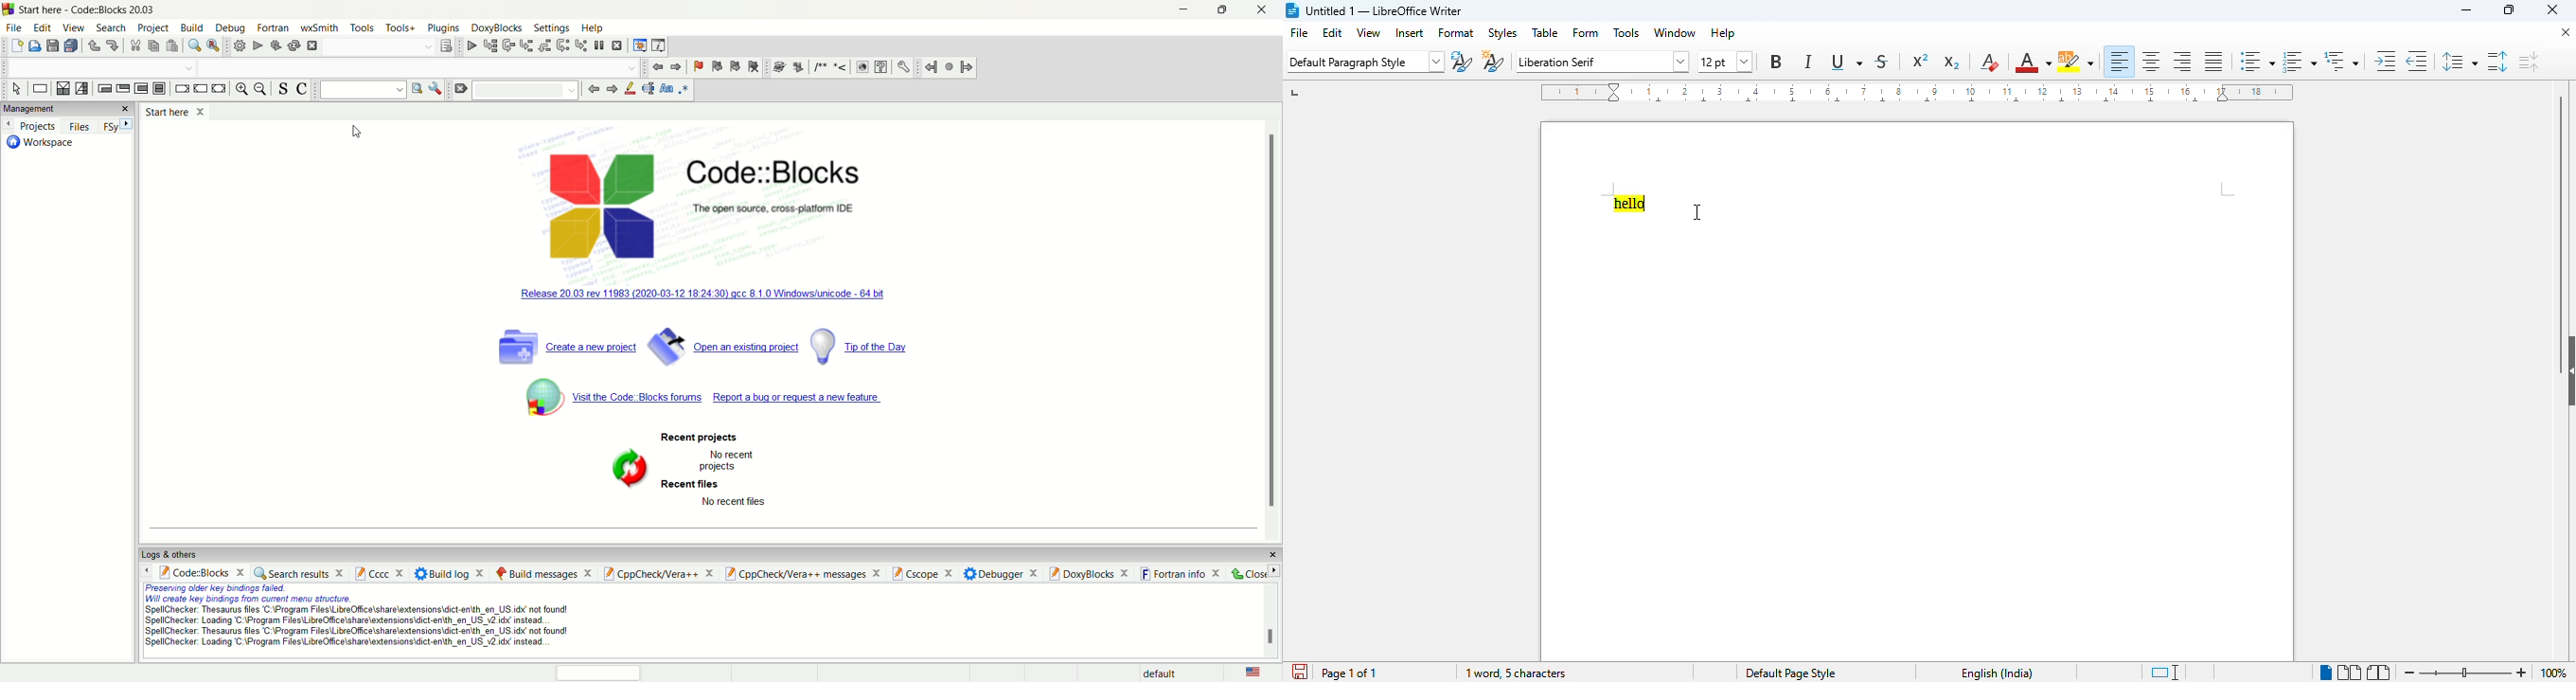 The width and height of the screenshot is (2576, 700). Describe the element at coordinates (2379, 672) in the screenshot. I see `book view` at that location.